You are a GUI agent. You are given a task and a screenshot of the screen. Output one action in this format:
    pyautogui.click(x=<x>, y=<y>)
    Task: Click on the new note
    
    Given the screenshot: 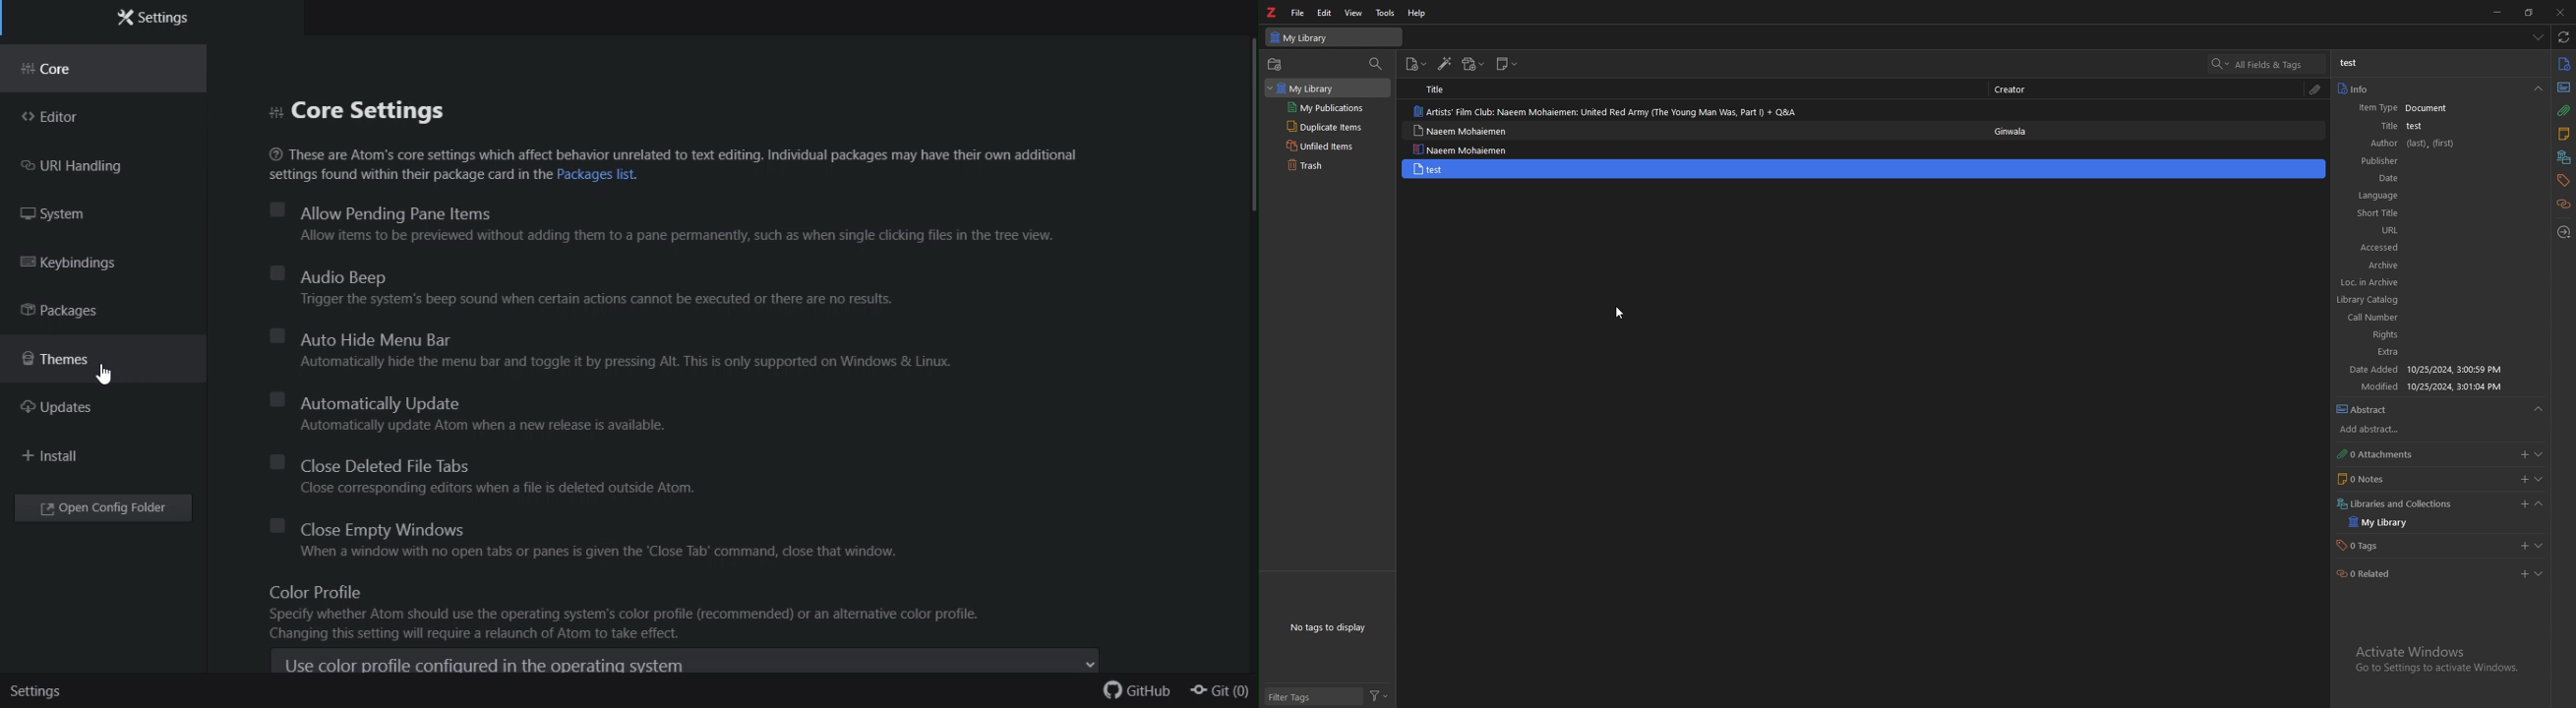 What is the action you would take?
    pyautogui.click(x=1508, y=64)
    